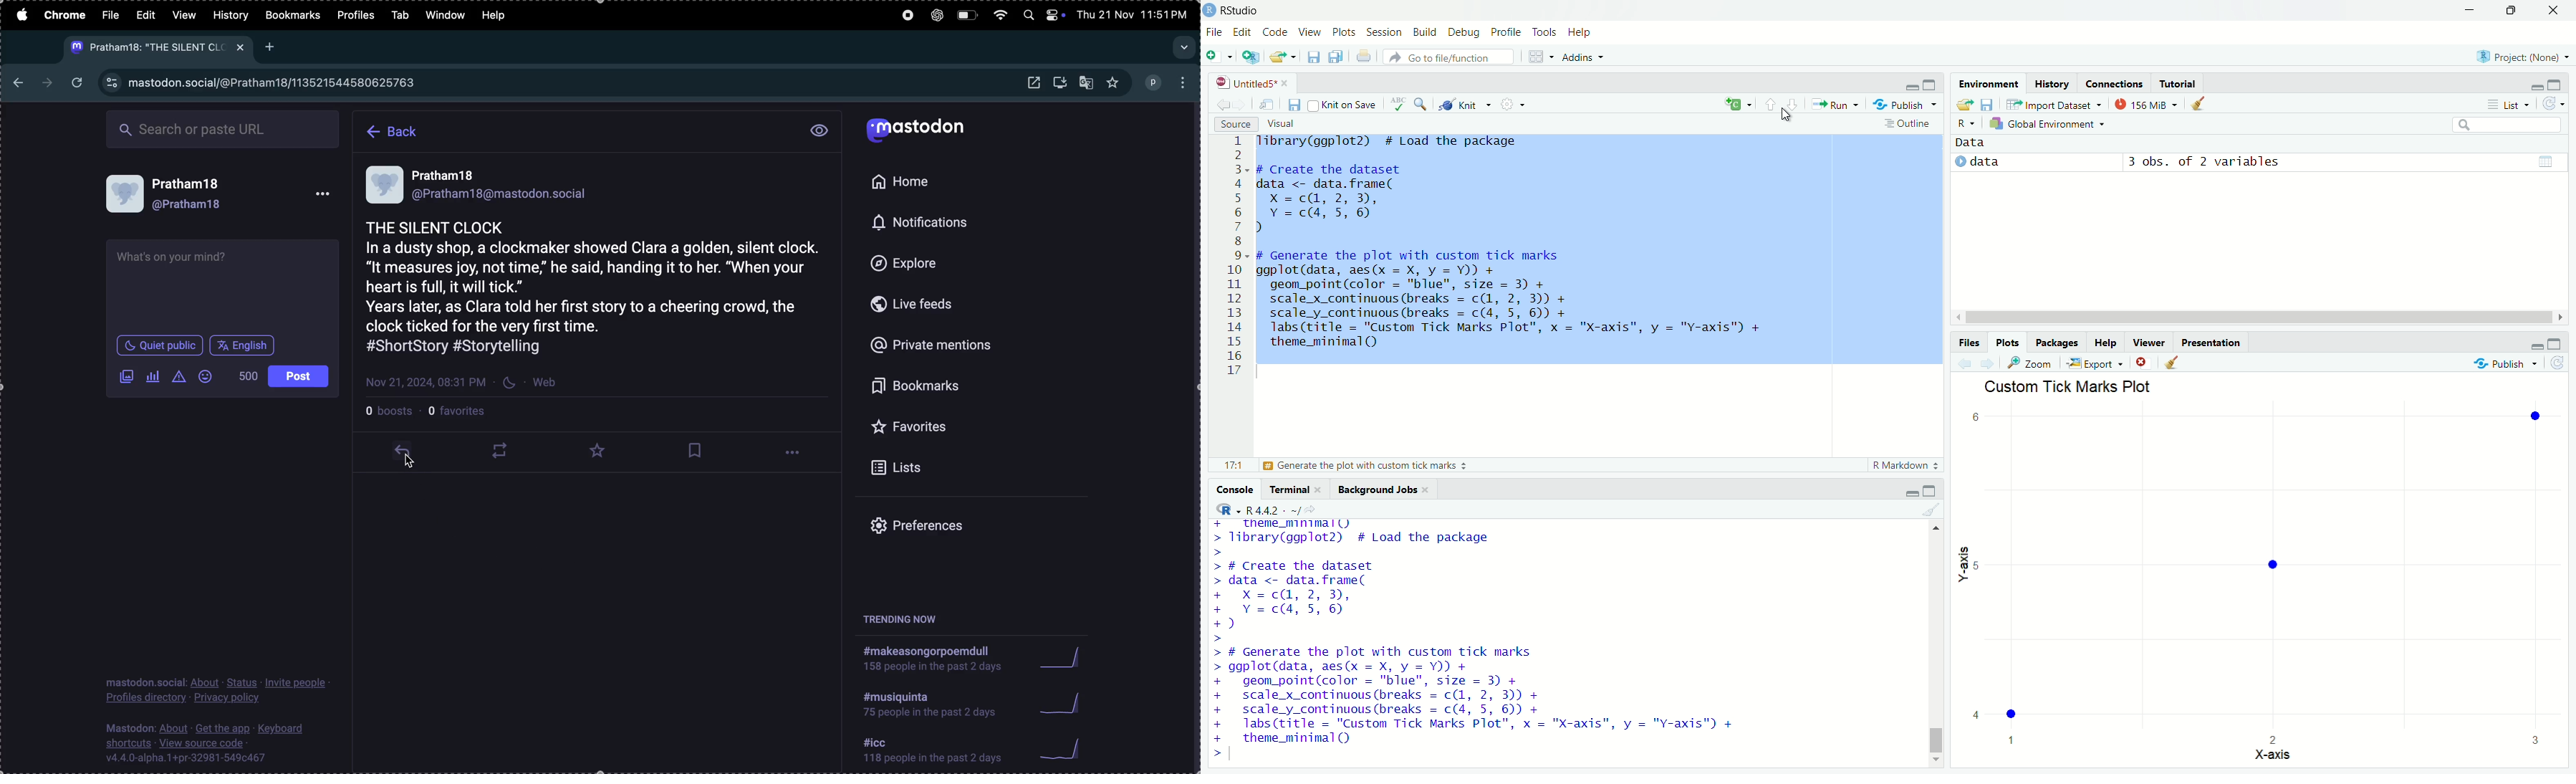 This screenshot has height=784, width=2576. I want to click on addins, so click(1585, 57).